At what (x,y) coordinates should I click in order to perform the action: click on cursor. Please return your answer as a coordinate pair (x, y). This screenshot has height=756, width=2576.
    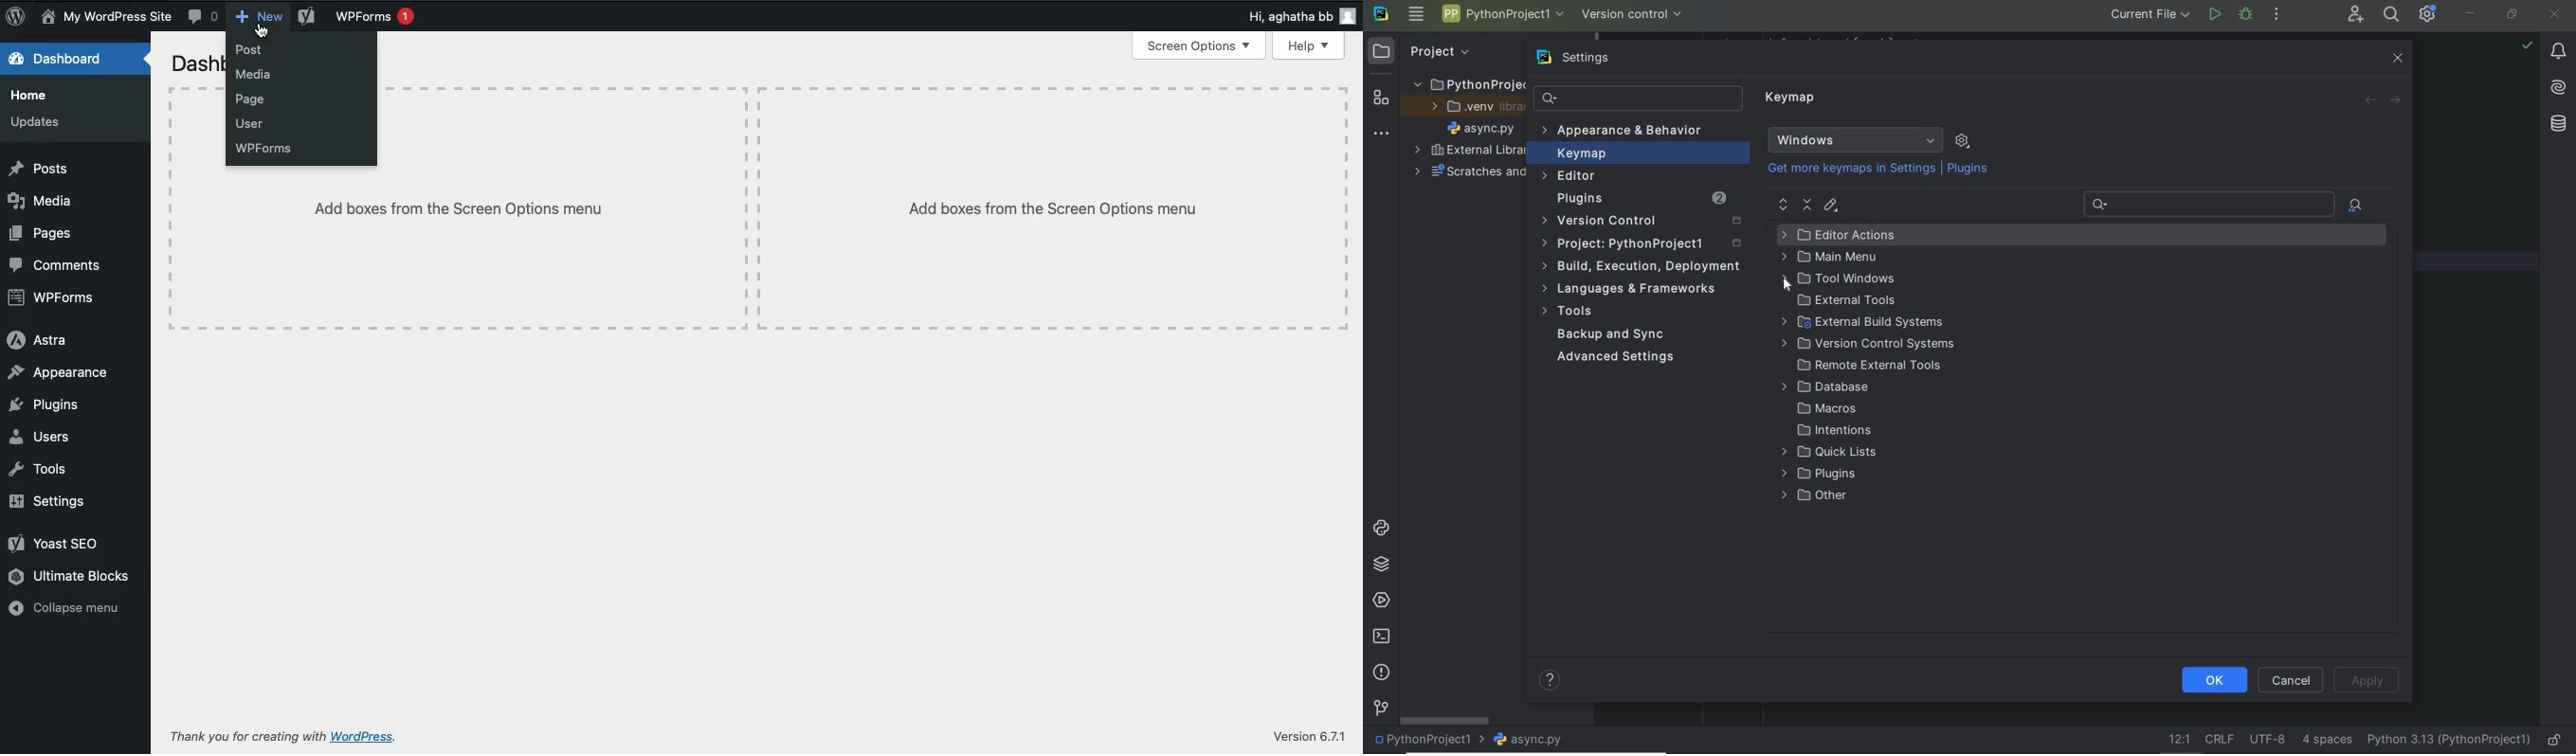
    Looking at the image, I should click on (262, 29).